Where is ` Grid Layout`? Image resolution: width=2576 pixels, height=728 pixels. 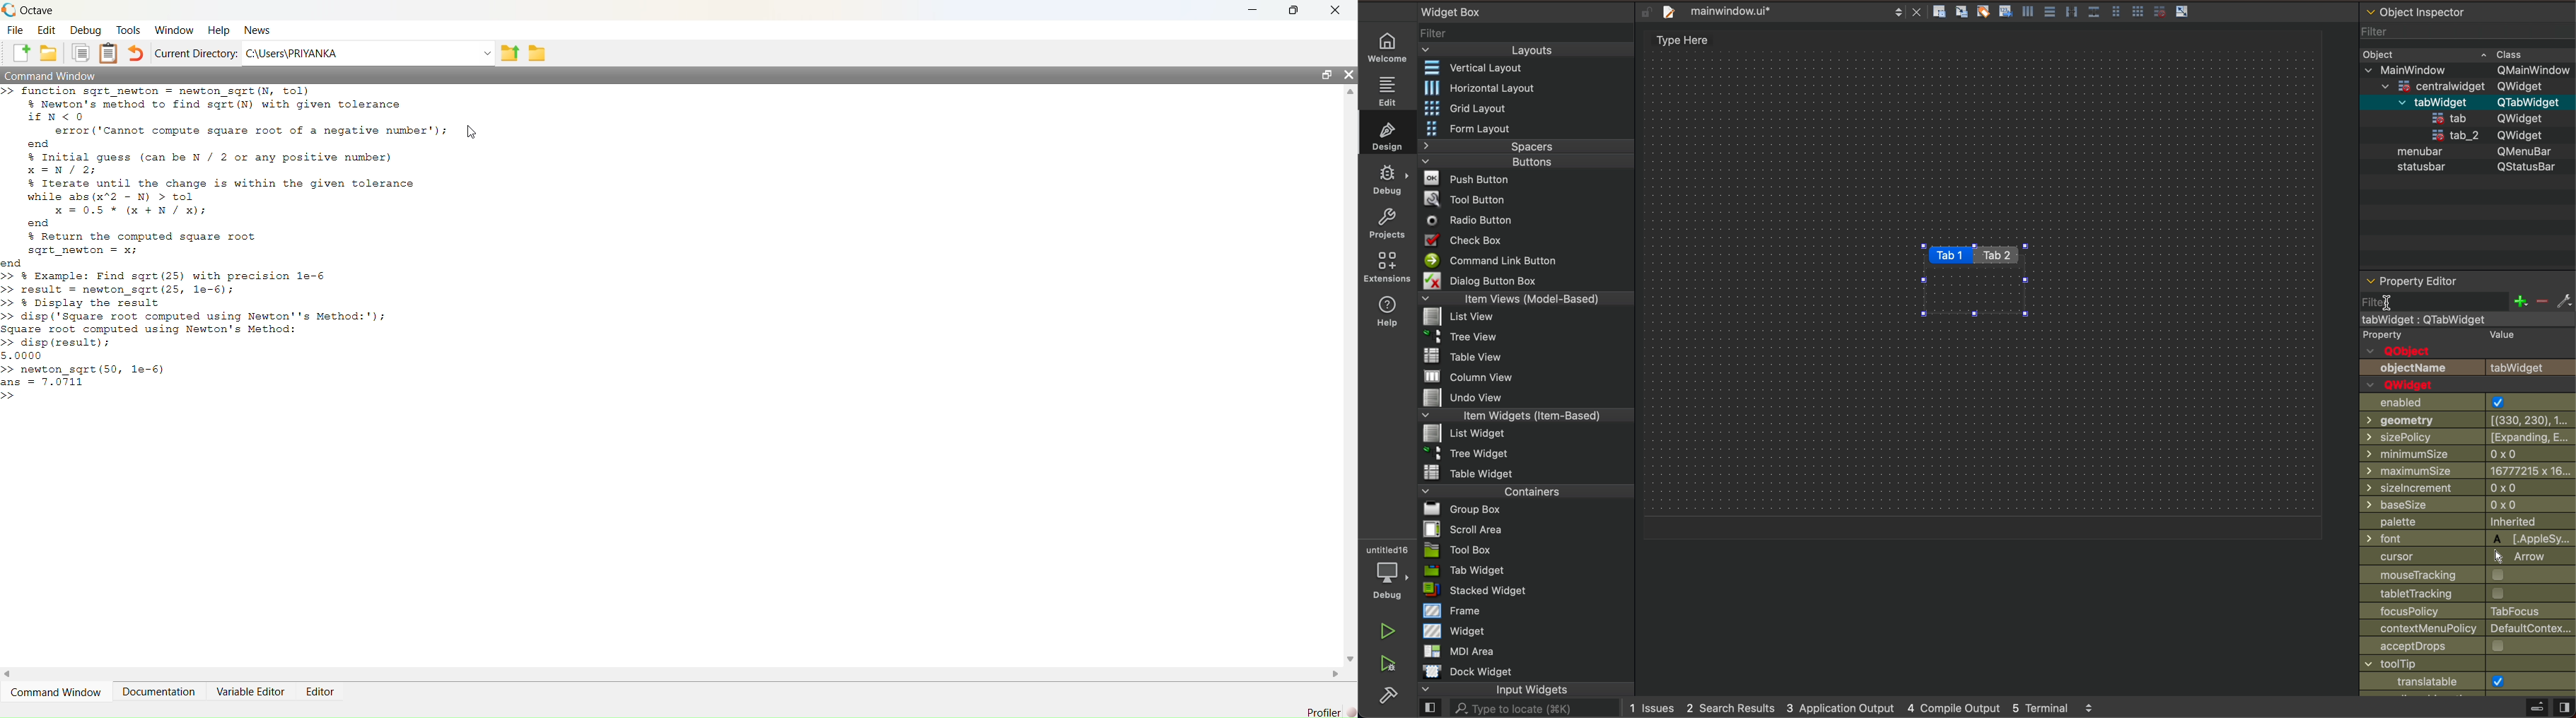  Grid Layout is located at coordinates (1460, 108).